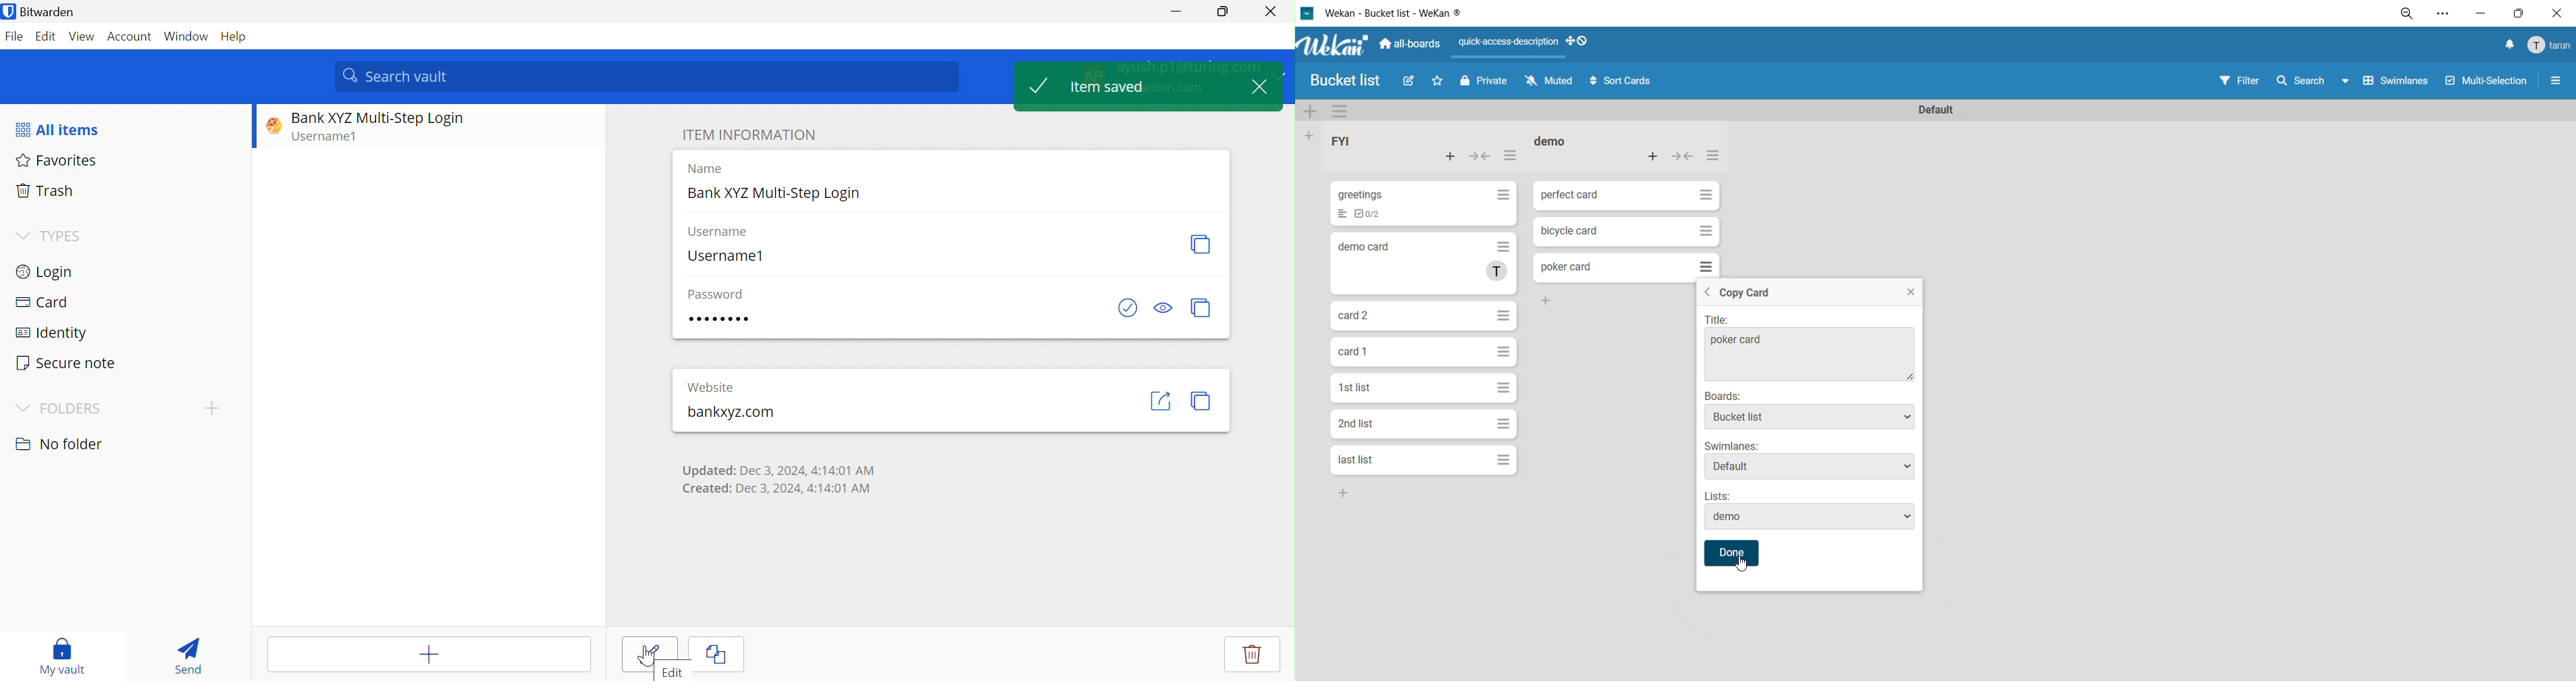 The image size is (2576, 700). What do you see at coordinates (1483, 83) in the screenshot?
I see `private` at bounding box center [1483, 83].